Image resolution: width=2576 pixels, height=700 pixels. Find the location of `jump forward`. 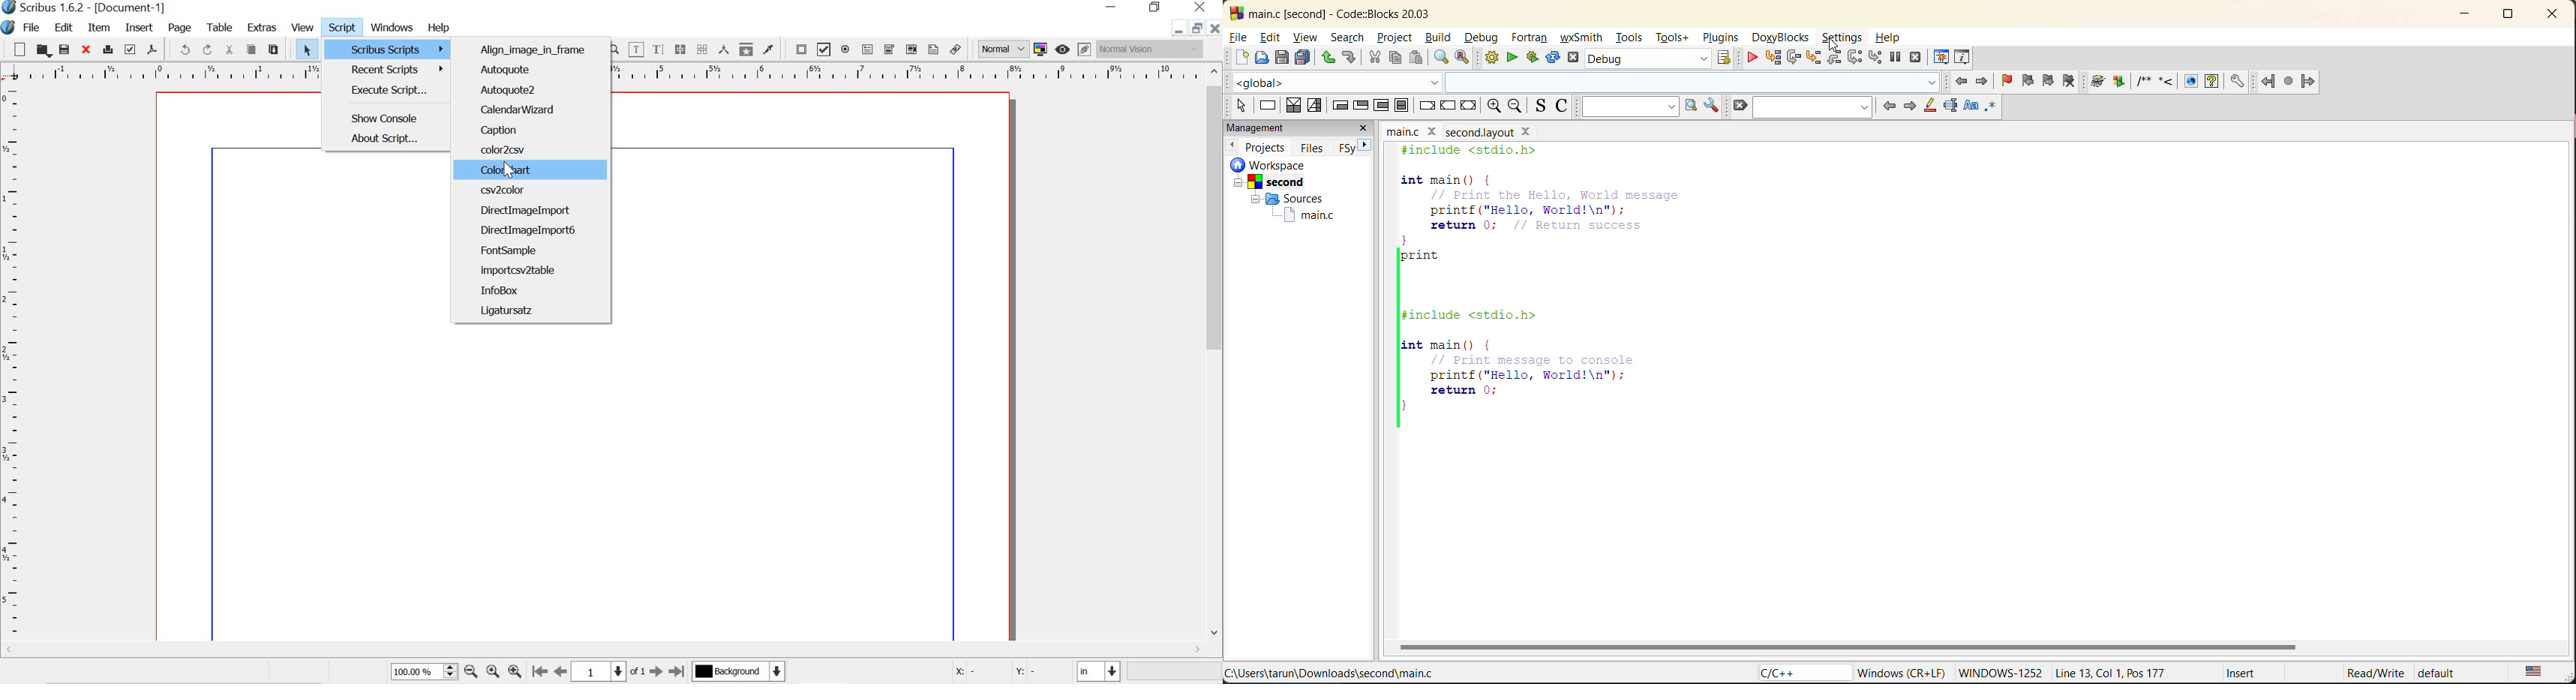

jump forward is located at coordinates (2312, 82).